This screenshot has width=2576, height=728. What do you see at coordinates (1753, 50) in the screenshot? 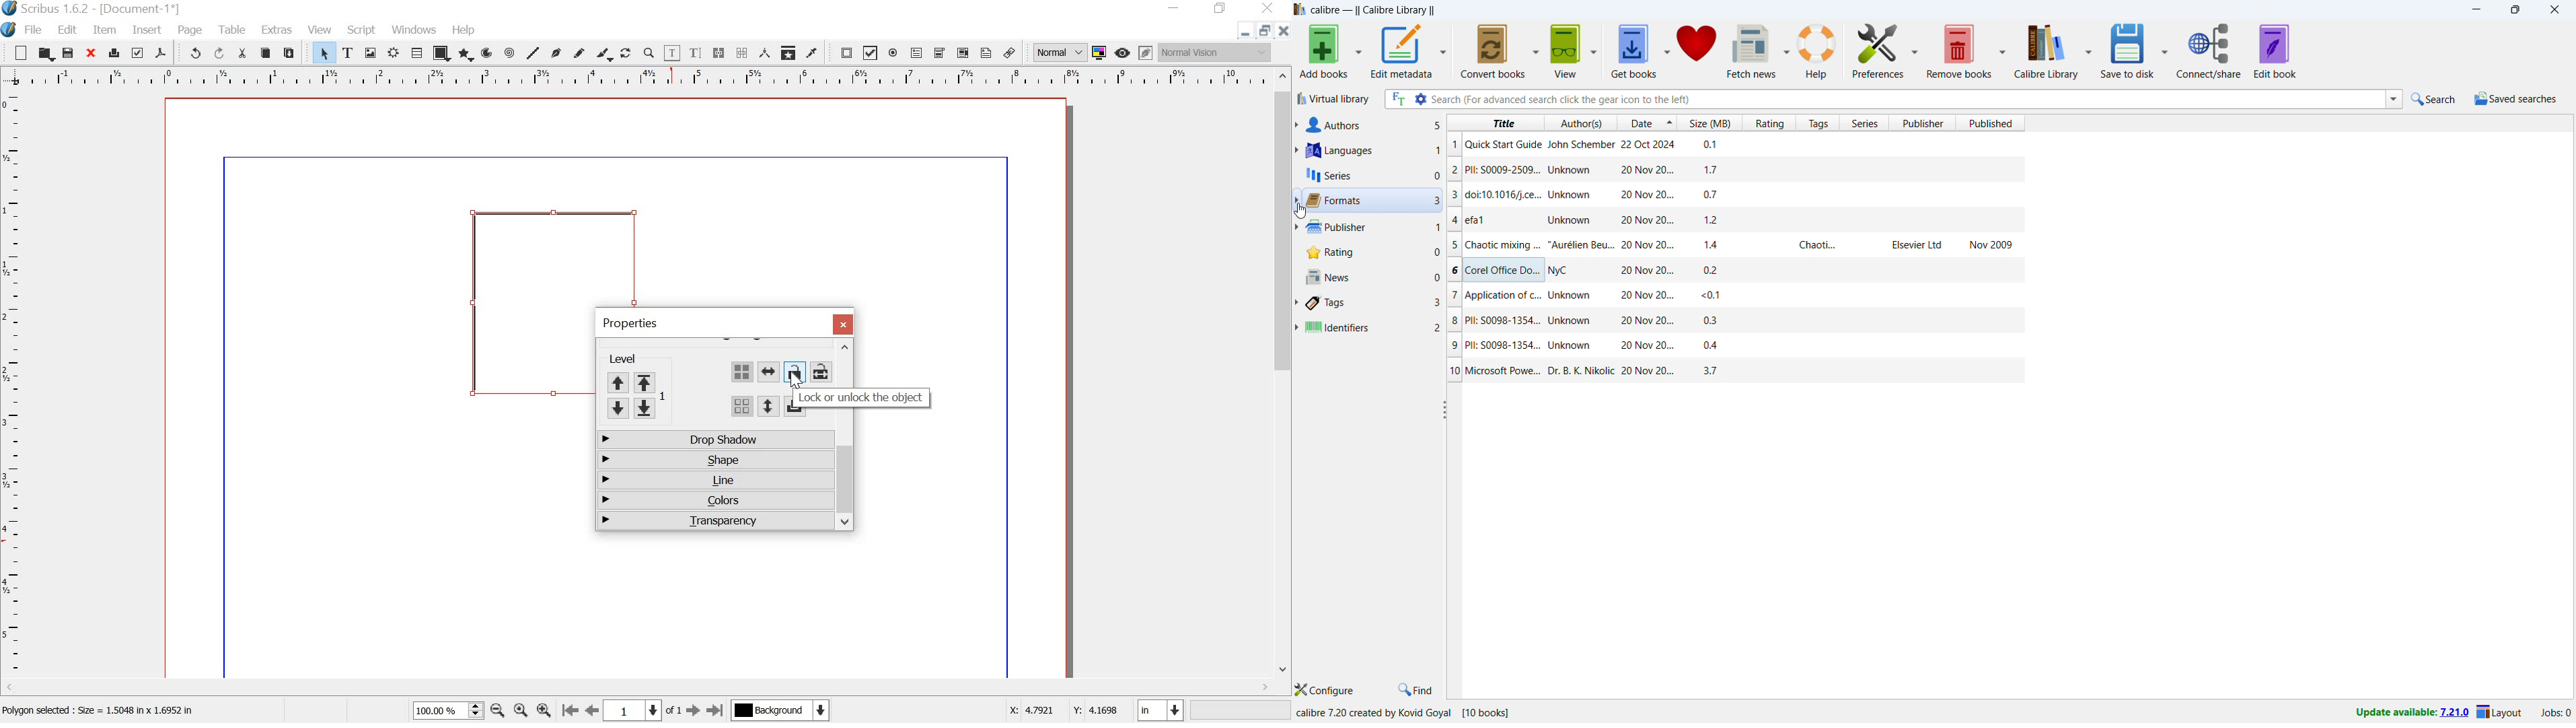
I see `fetch news` at bounding box center [1753, 50].